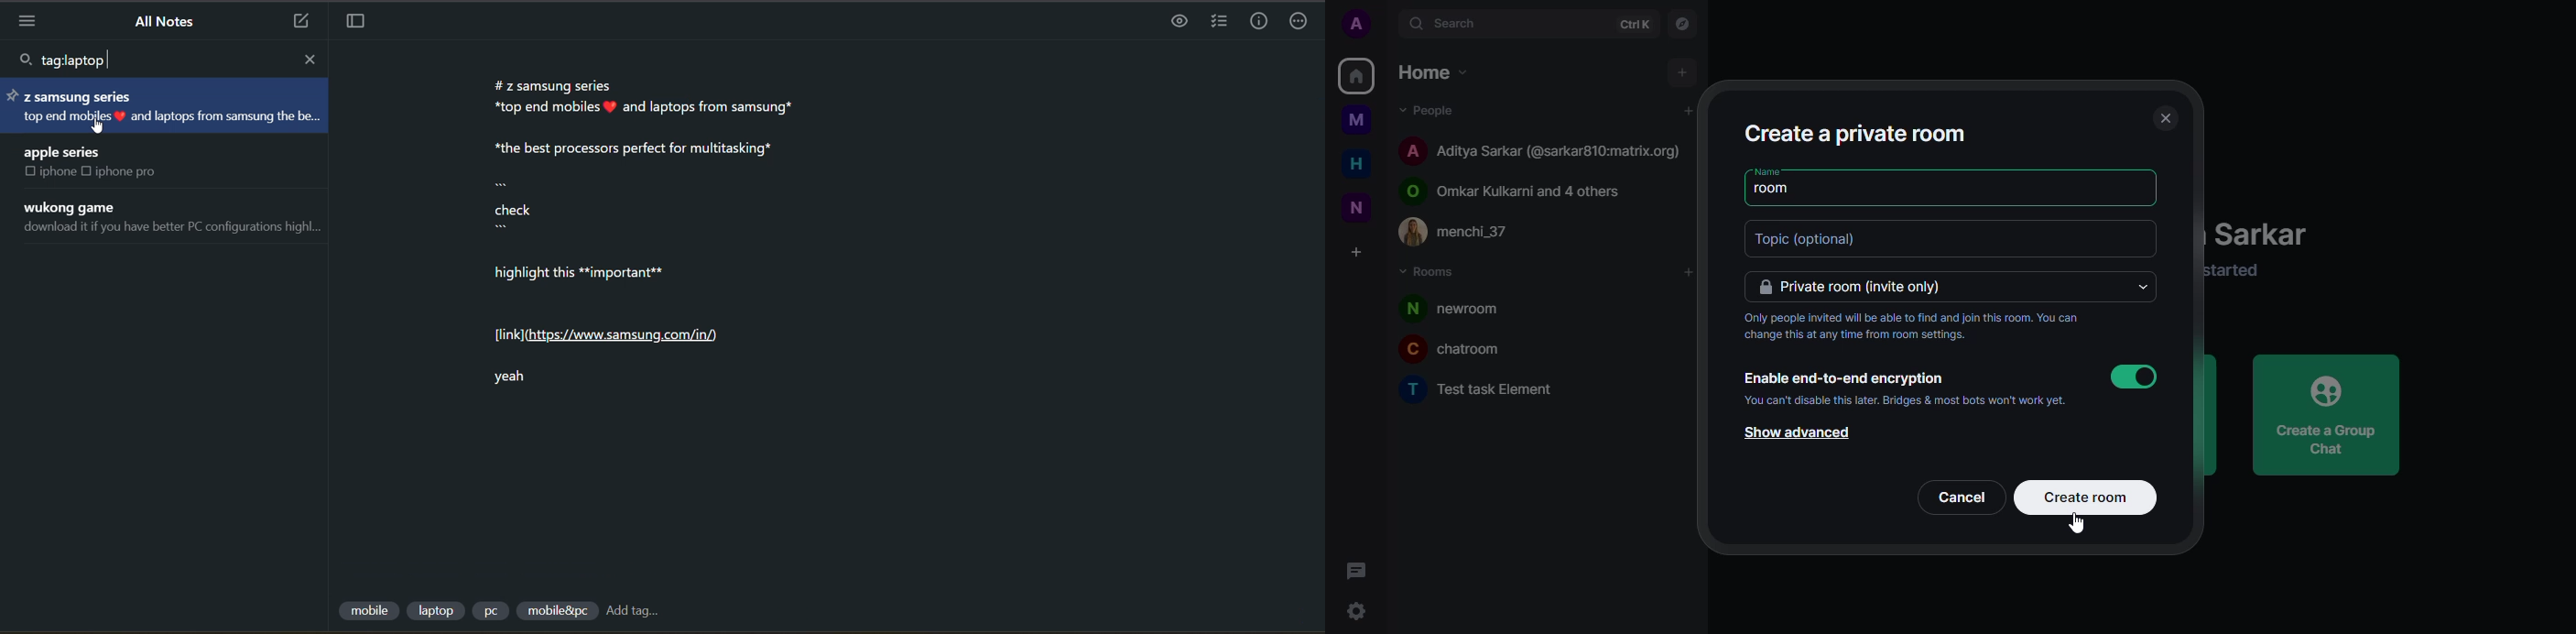  I want to click on add, so click(1687, 271).